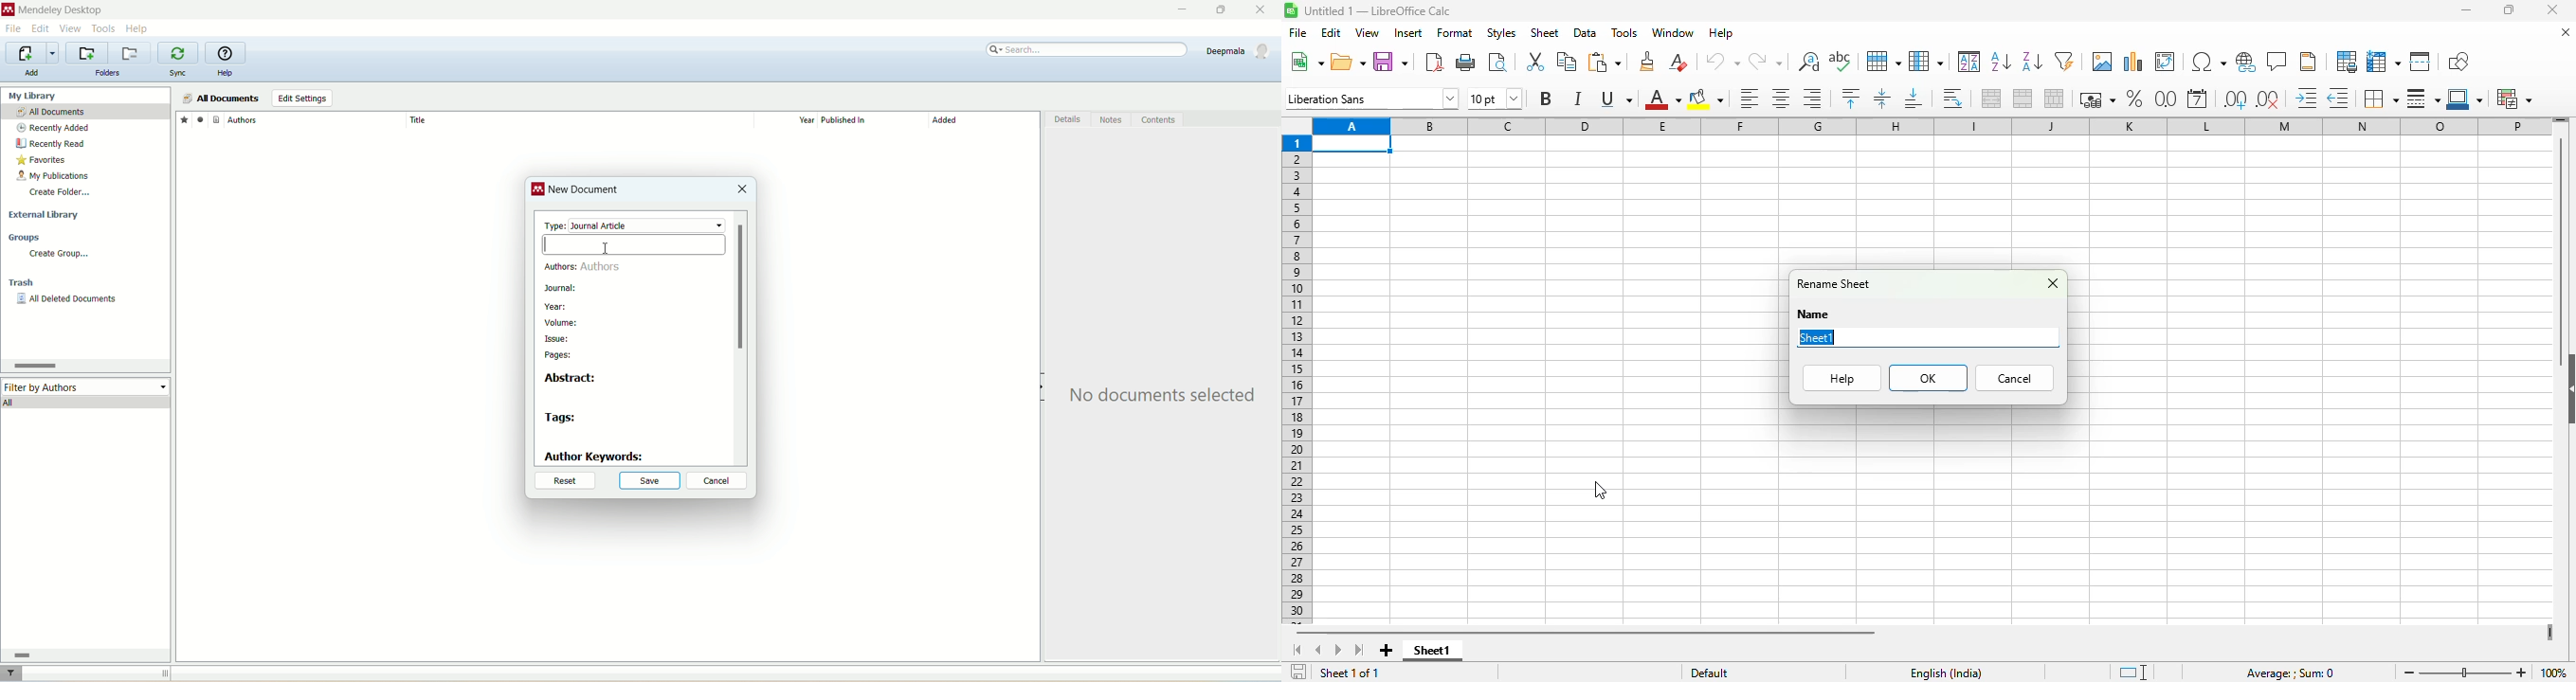  Describe the element at coordinates (1533, 62) in the screenshot. I see `cut` at that location.